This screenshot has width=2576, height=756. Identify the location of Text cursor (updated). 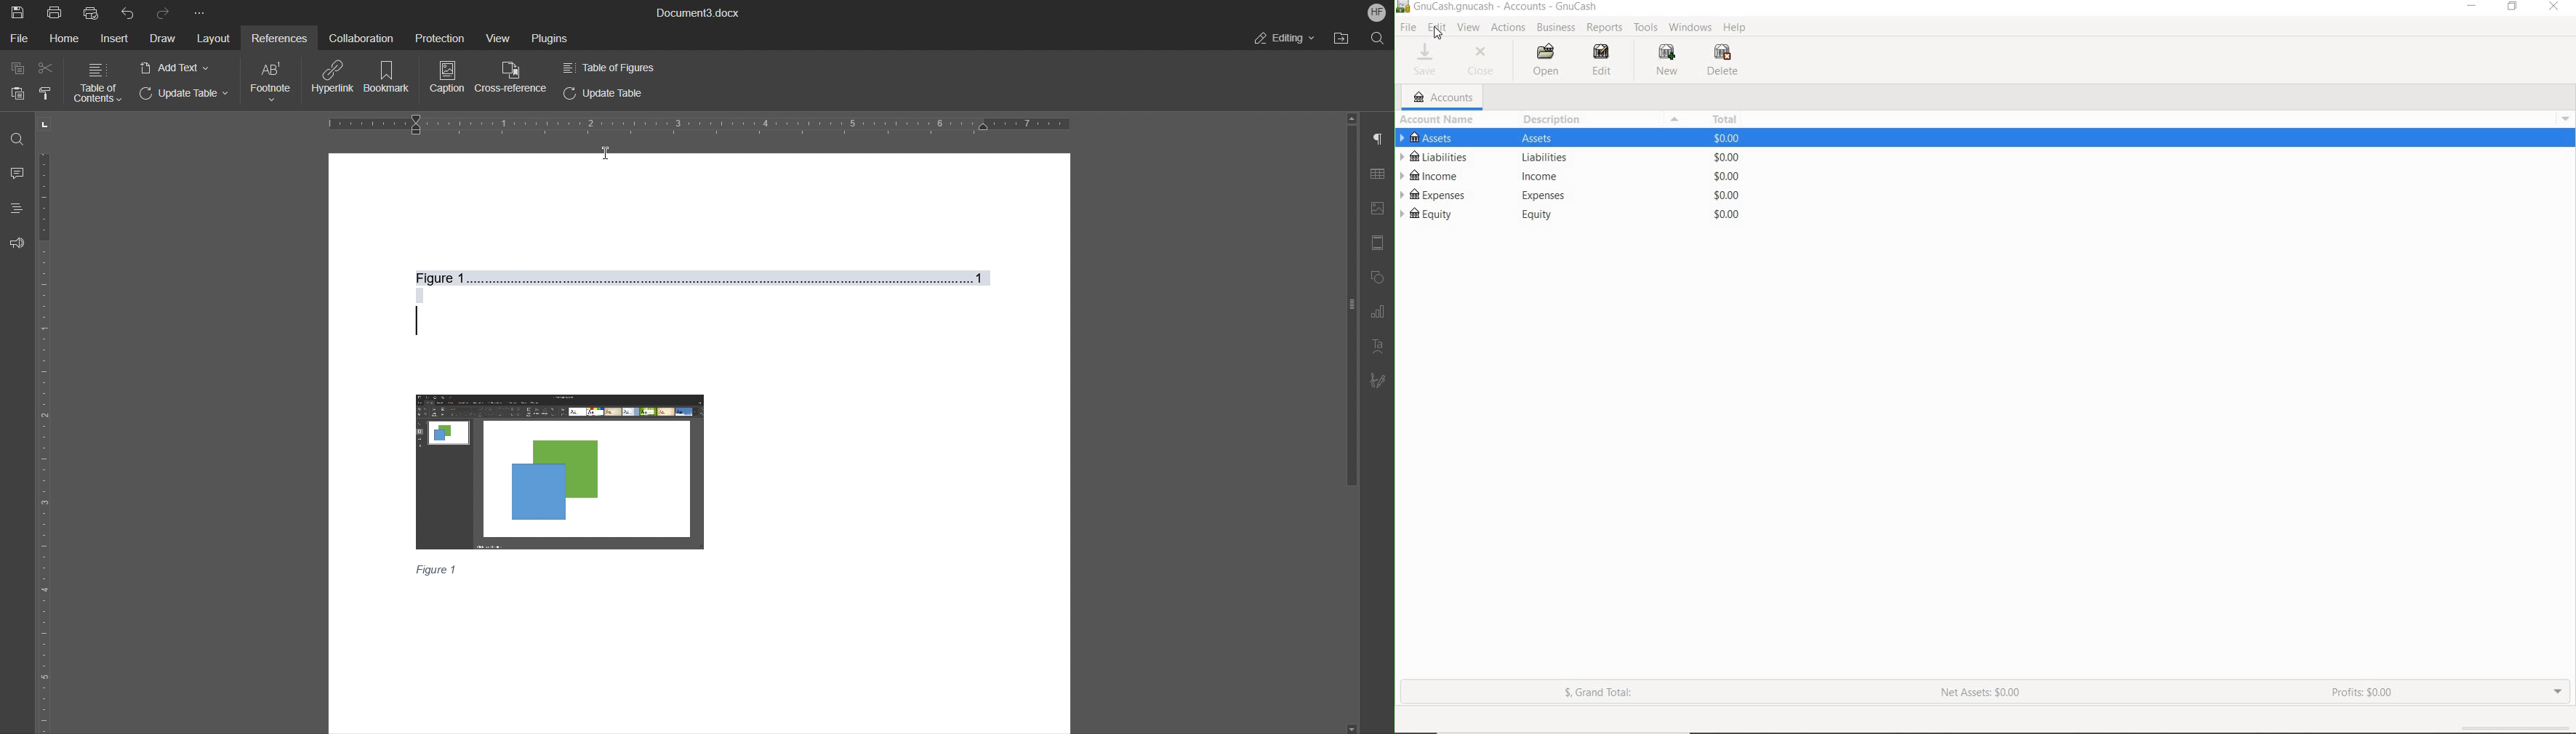
(417, 326).